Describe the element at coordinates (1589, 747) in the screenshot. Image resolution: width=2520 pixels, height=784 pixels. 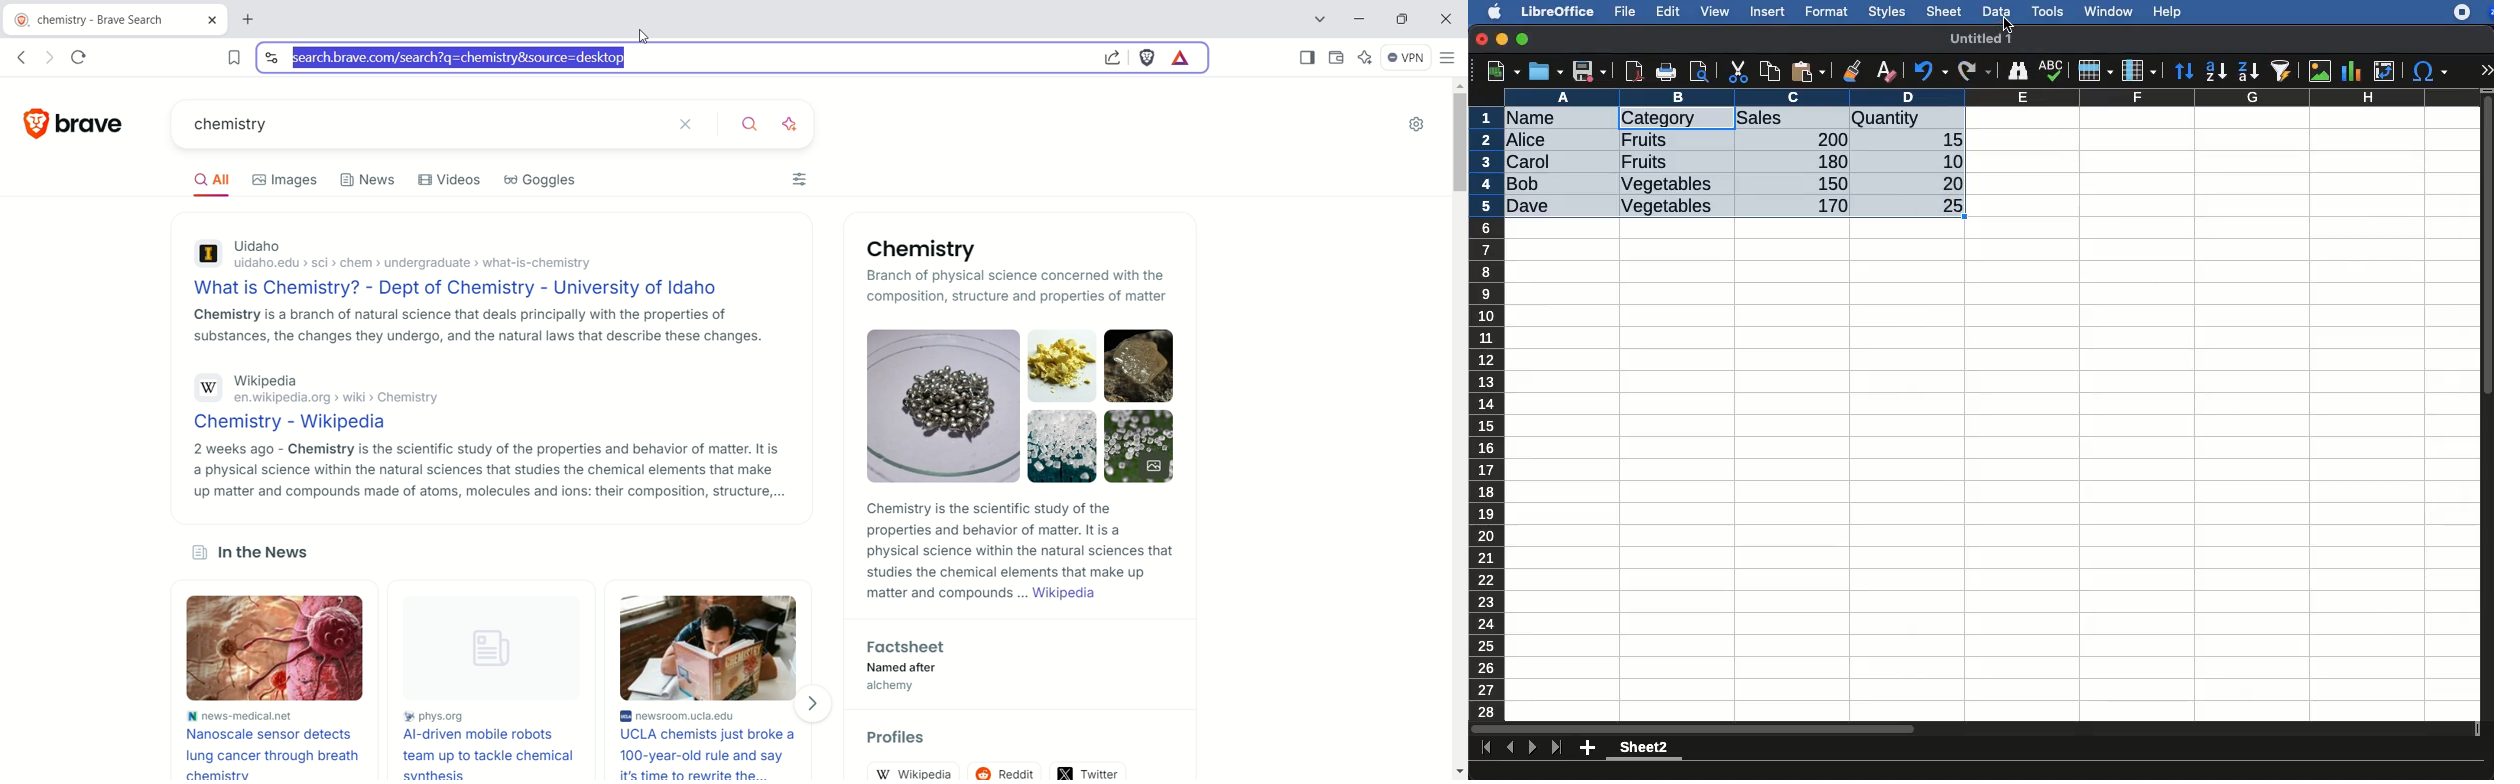
I see `add` at that location.